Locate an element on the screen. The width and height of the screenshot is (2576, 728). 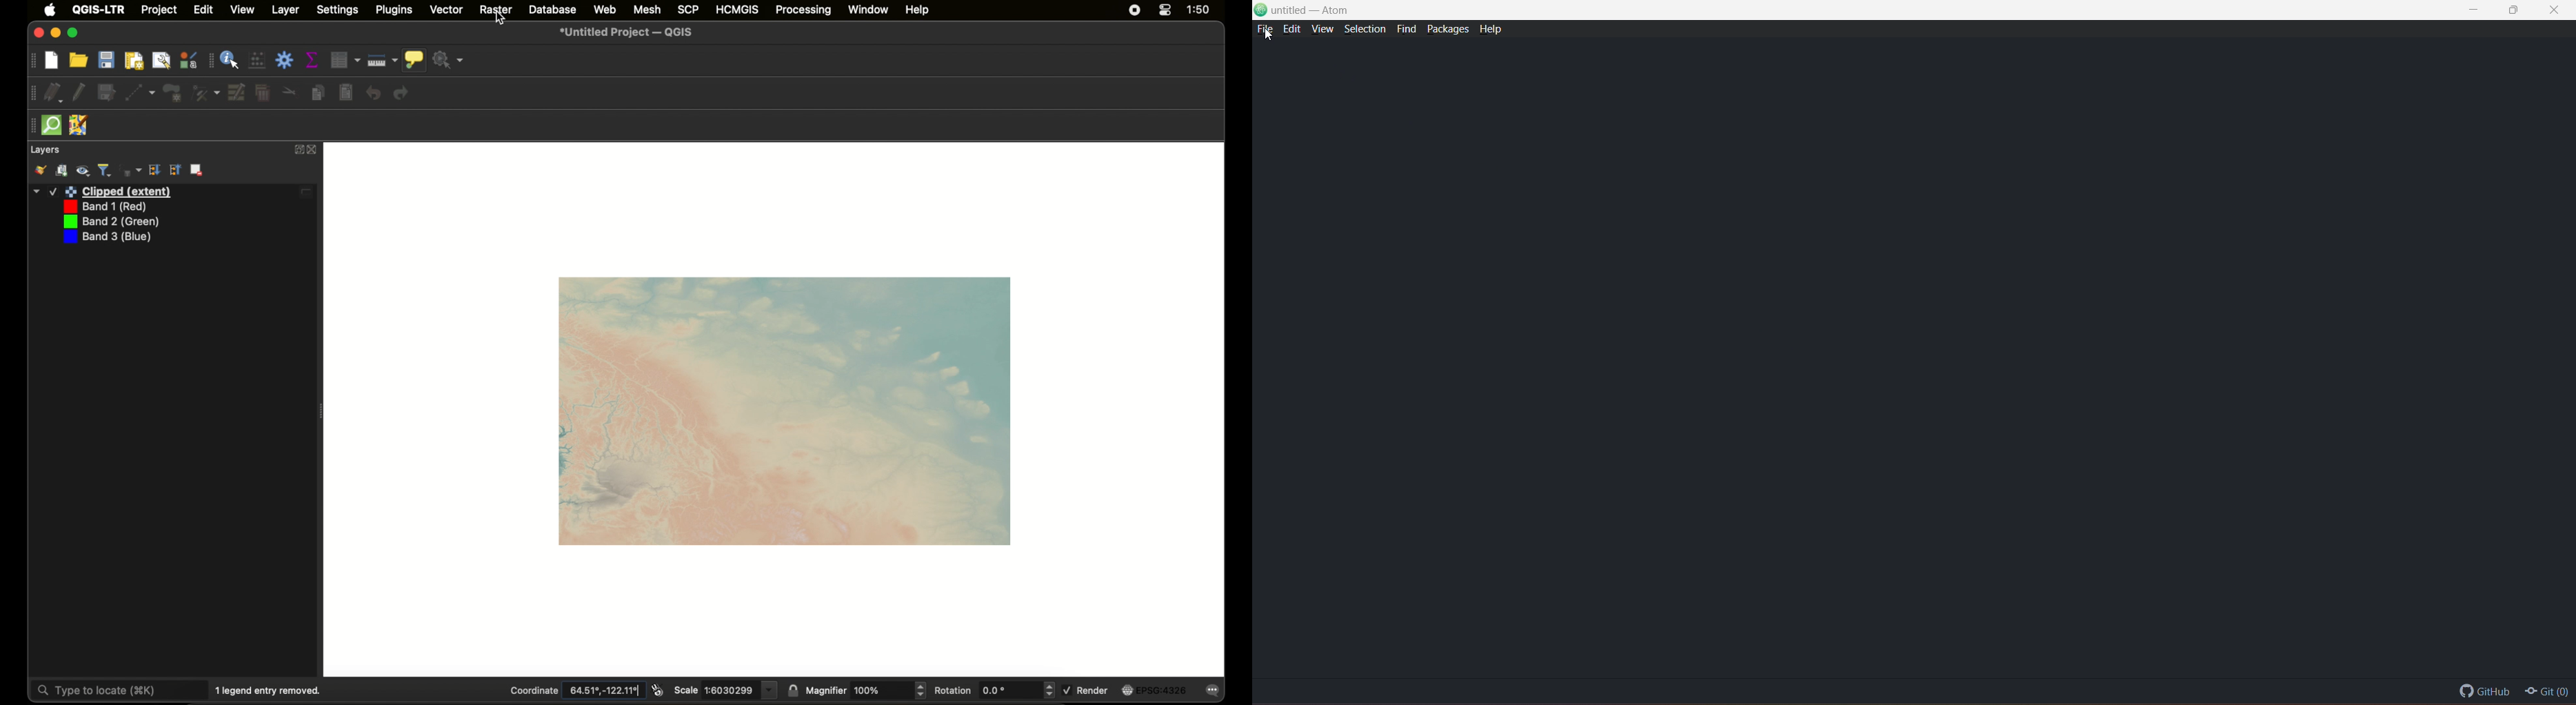
mesh is located at coordinates (647, 9).